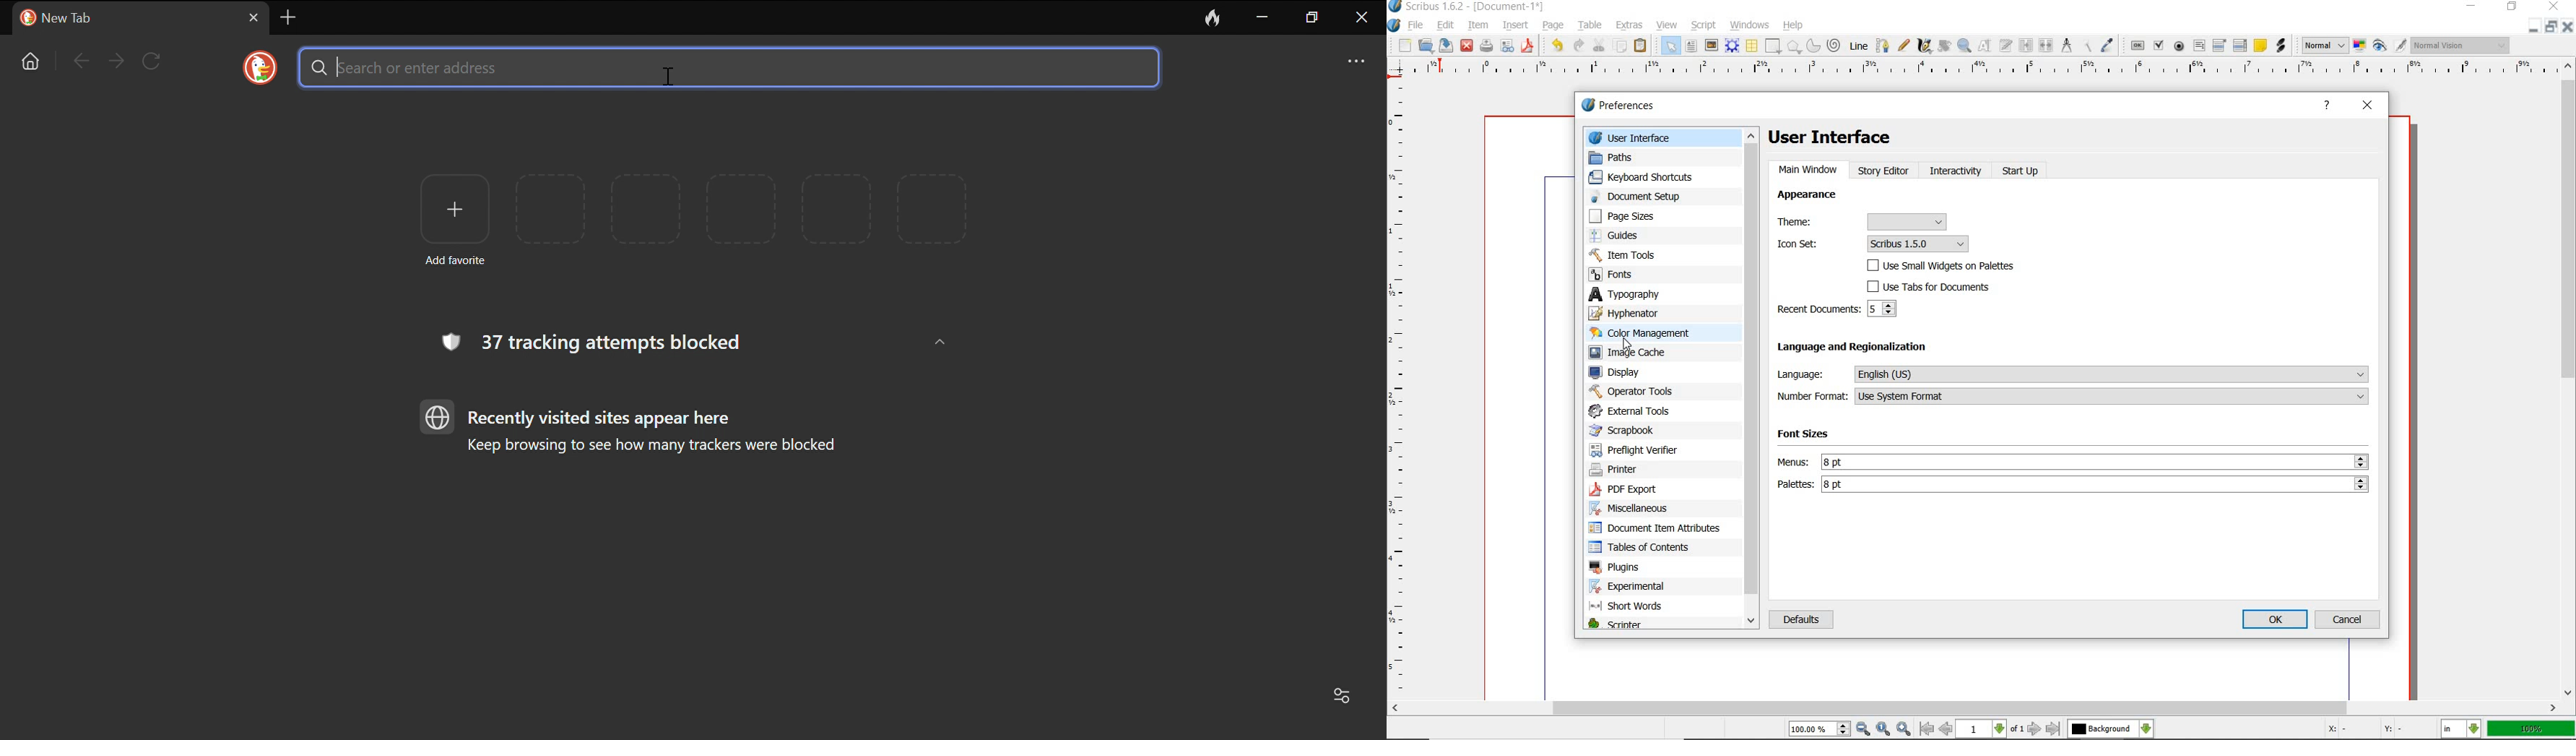 The width and height of the screenshot is (2576, 756). I want to click on fonts, so click(1638, 274).